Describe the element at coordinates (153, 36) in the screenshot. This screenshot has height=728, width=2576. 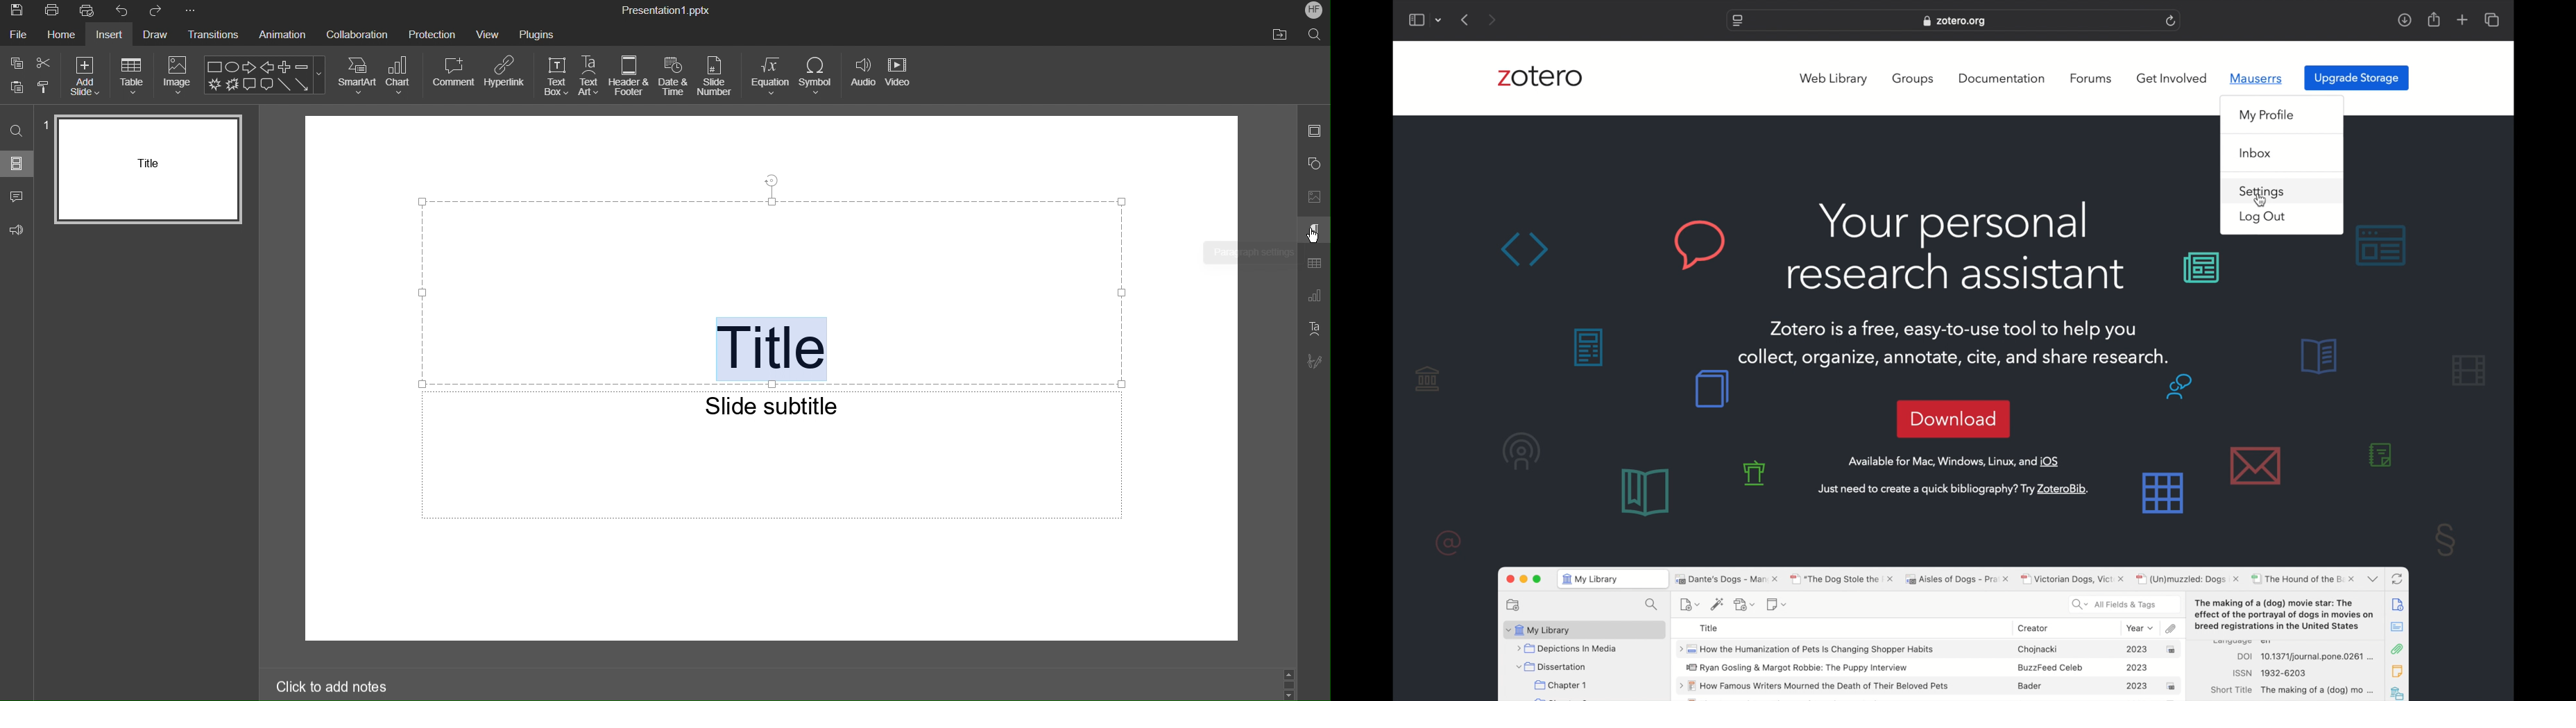
I see `Draw` at that location.